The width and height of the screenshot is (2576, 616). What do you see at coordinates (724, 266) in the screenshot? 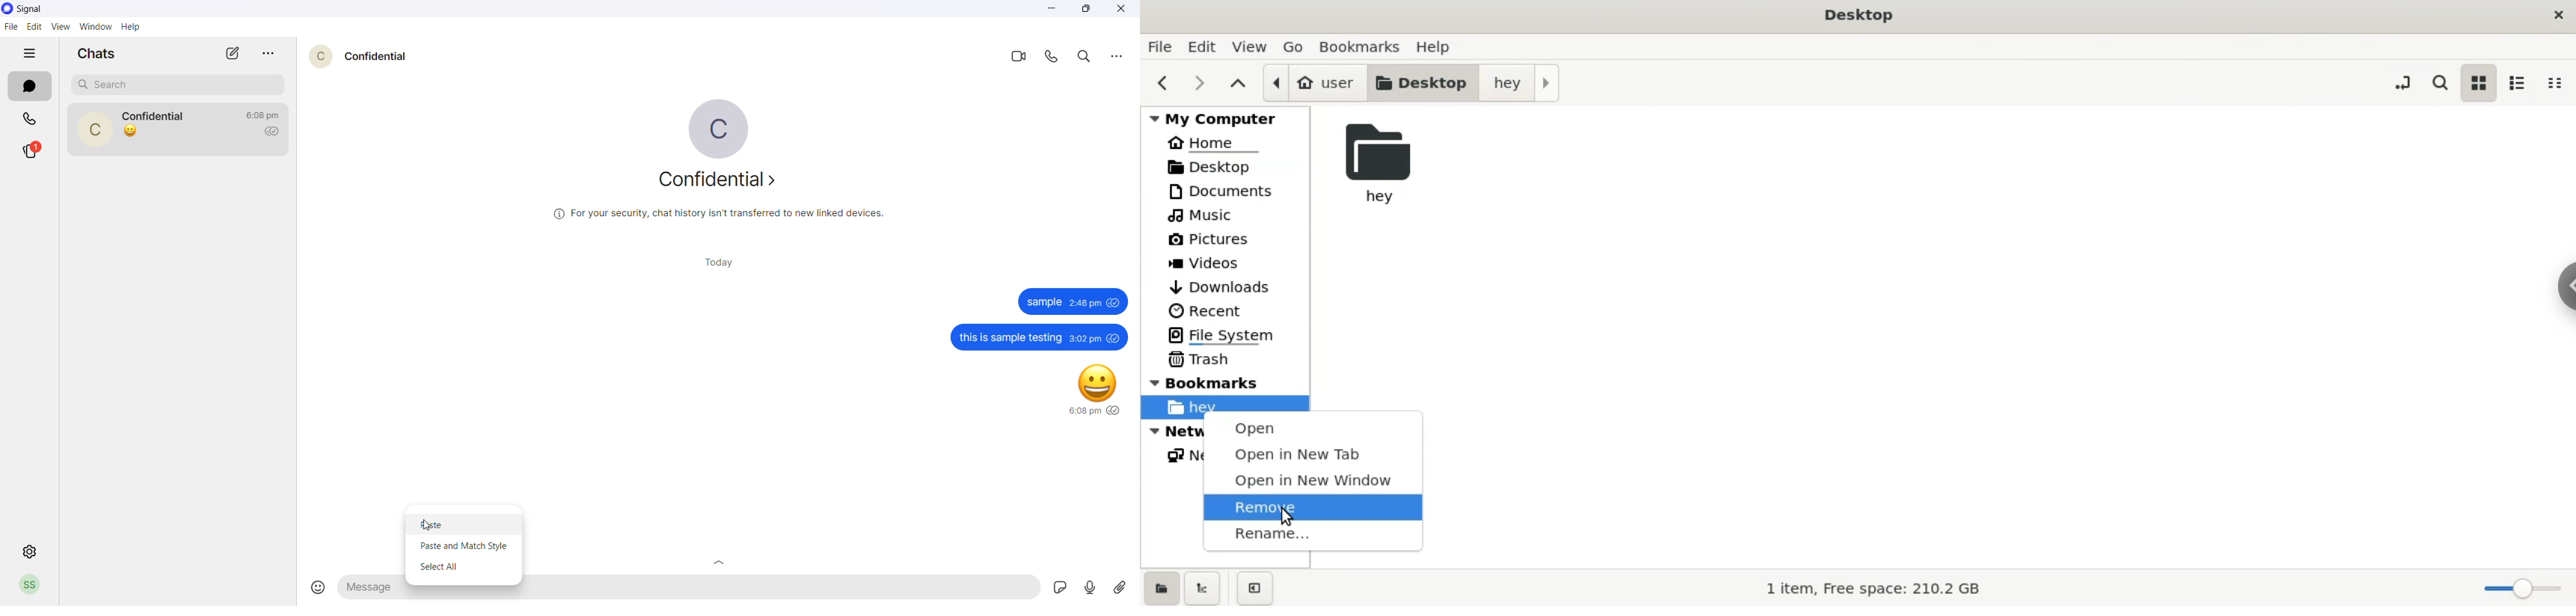
I see `today heading` at bounding box center [724, 266].